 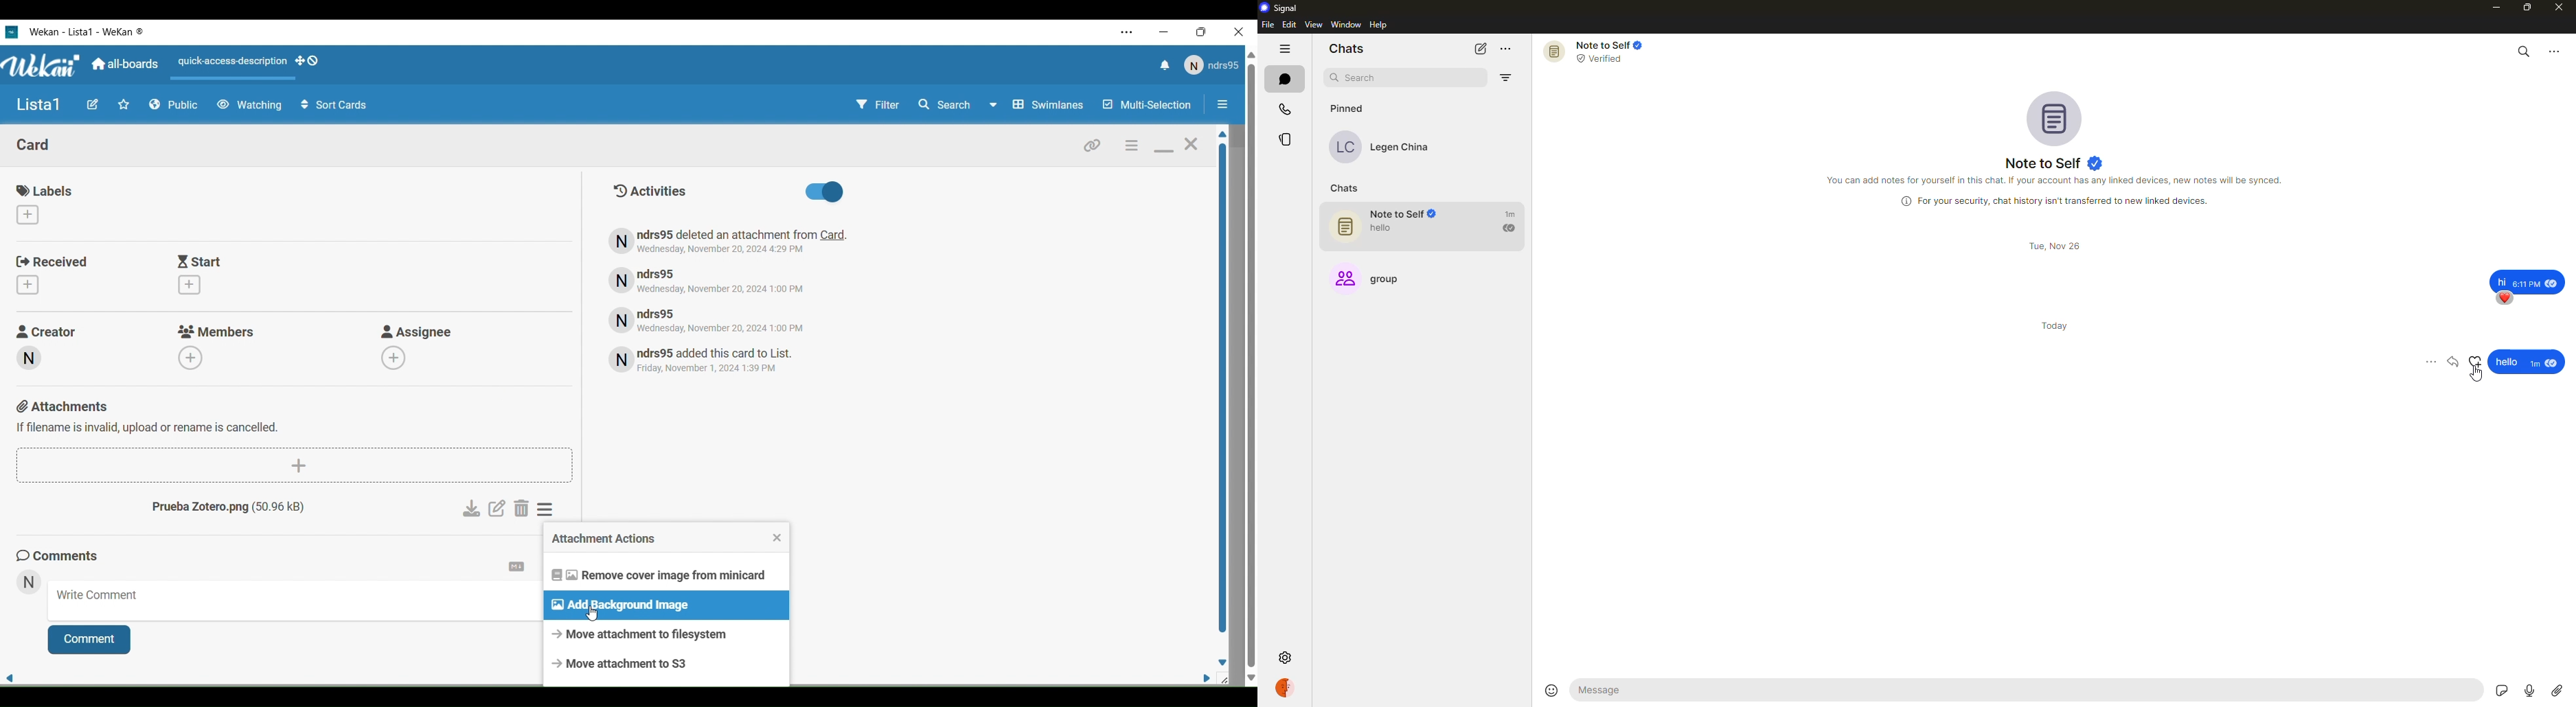 What do you see at coordinates (397, 357) in the screenshot?
I see `Add assignee` at bounding box center [397, 357].